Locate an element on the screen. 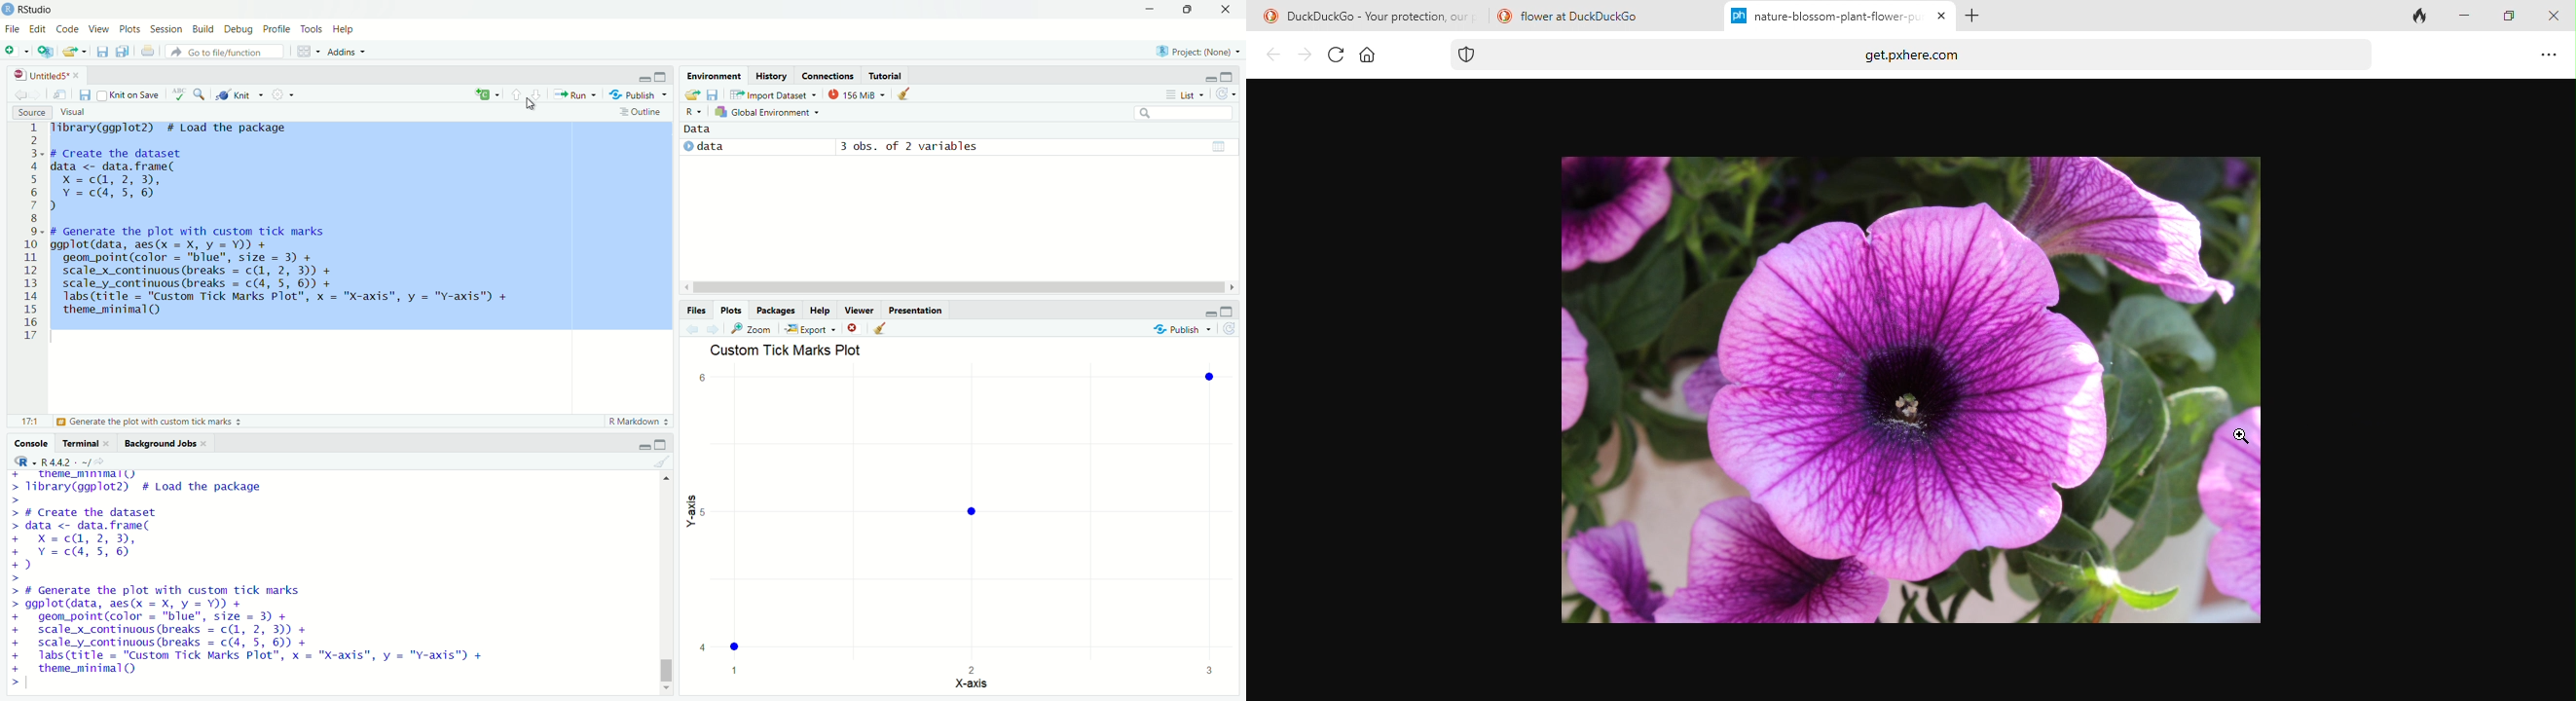 The width and height of the screenshot is (2576, 728). y-axis is located at coordinates (689, 515).